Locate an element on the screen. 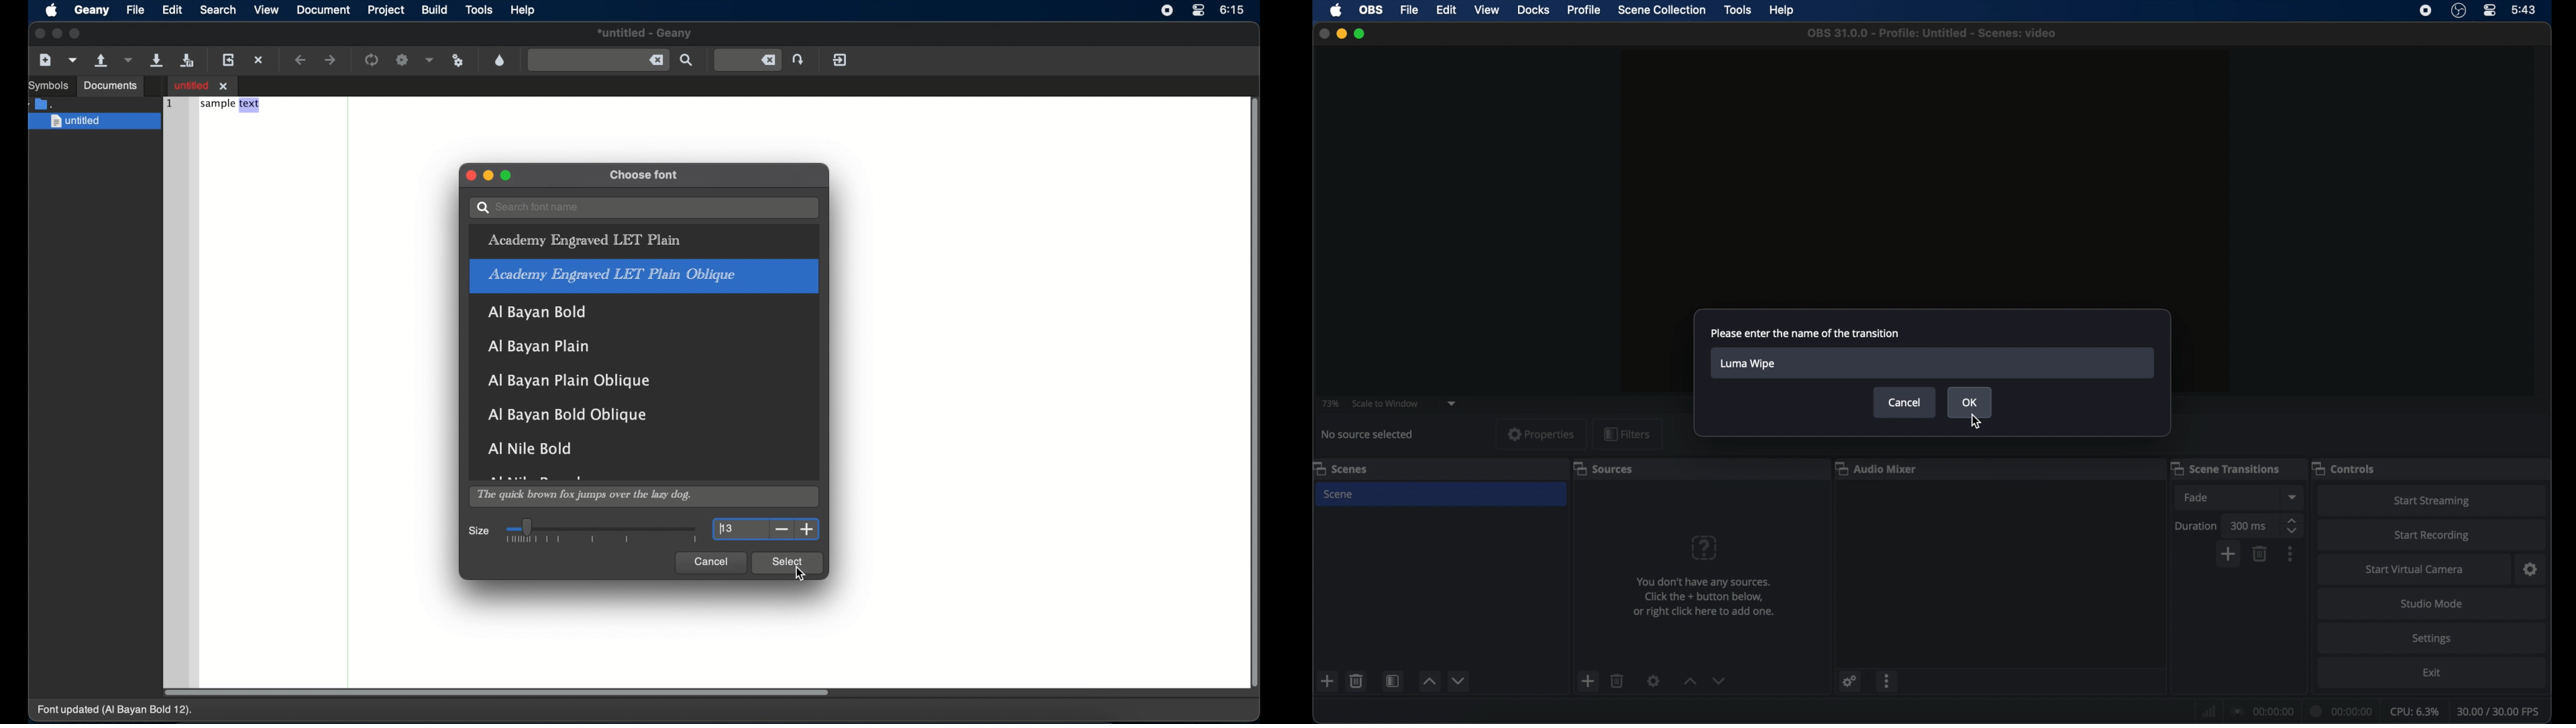 Image resolution: width=2576 pixels, height=728 pixels. more options is located at coordinates (2290, 554).